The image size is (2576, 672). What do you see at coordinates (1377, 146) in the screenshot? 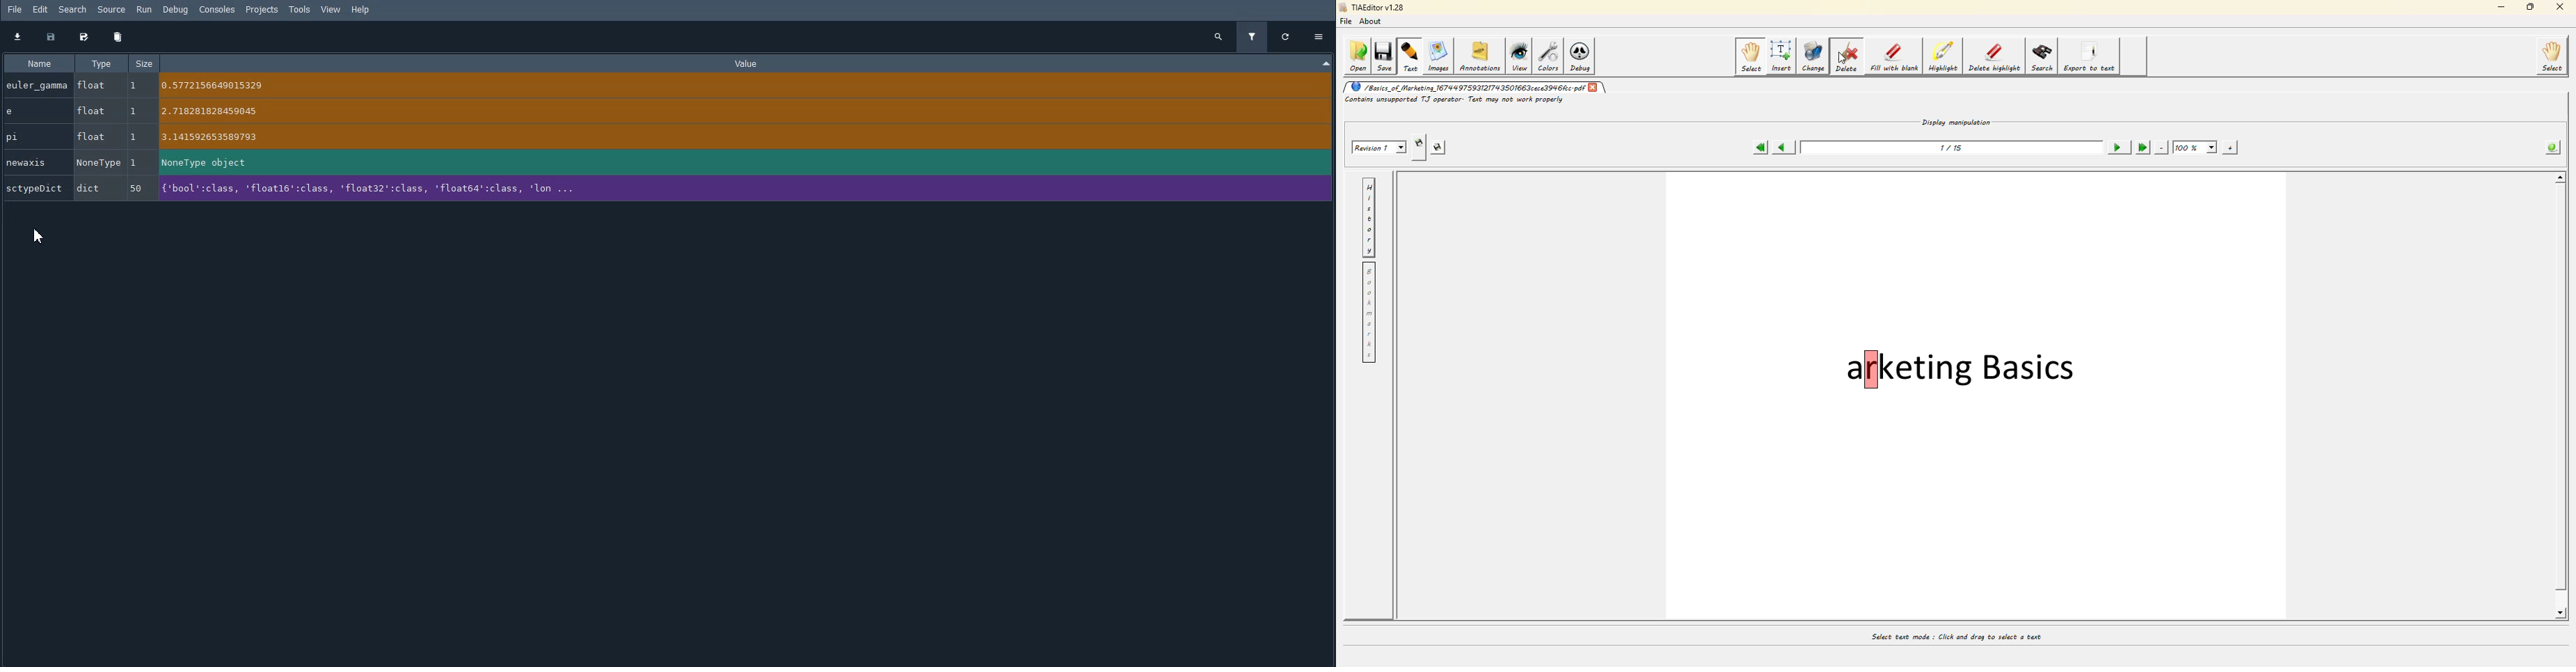
I see `revision` at bounding box center [1377, 146].